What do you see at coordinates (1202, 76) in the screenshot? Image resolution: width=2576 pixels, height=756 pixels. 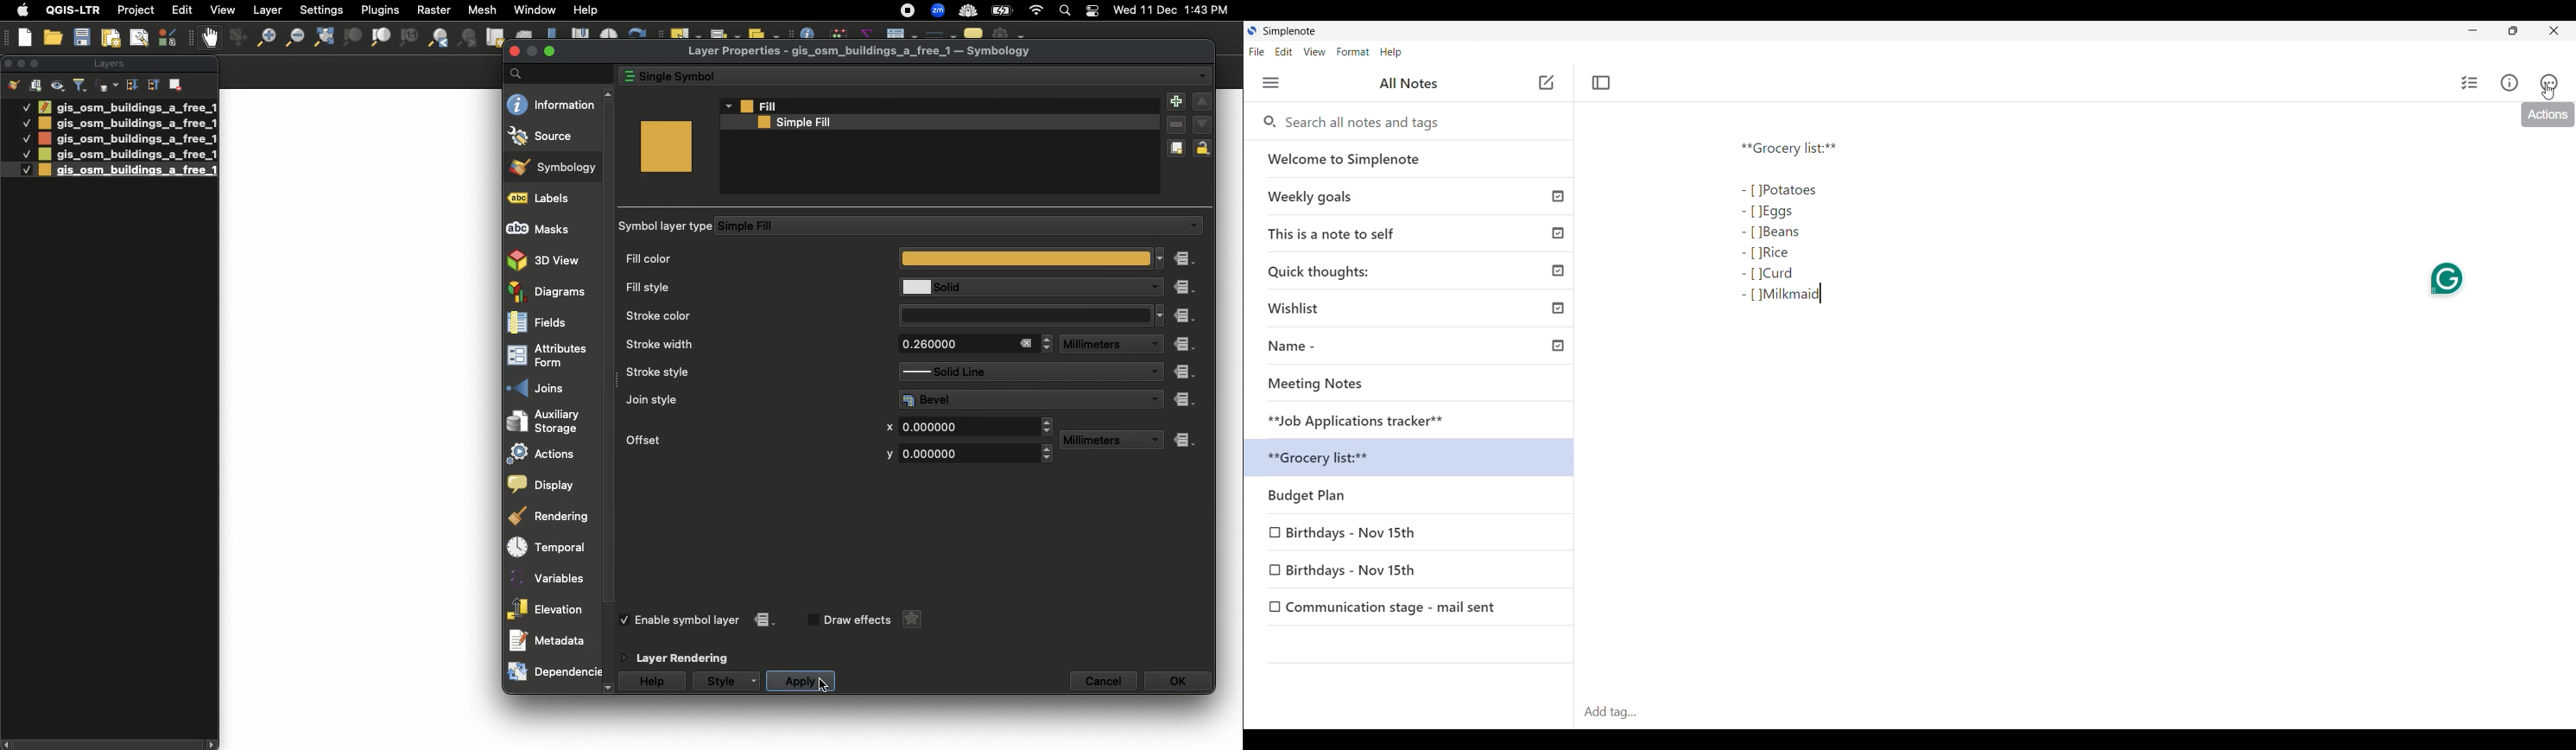 I see `Drop down` at bounding box center [1202, 76].